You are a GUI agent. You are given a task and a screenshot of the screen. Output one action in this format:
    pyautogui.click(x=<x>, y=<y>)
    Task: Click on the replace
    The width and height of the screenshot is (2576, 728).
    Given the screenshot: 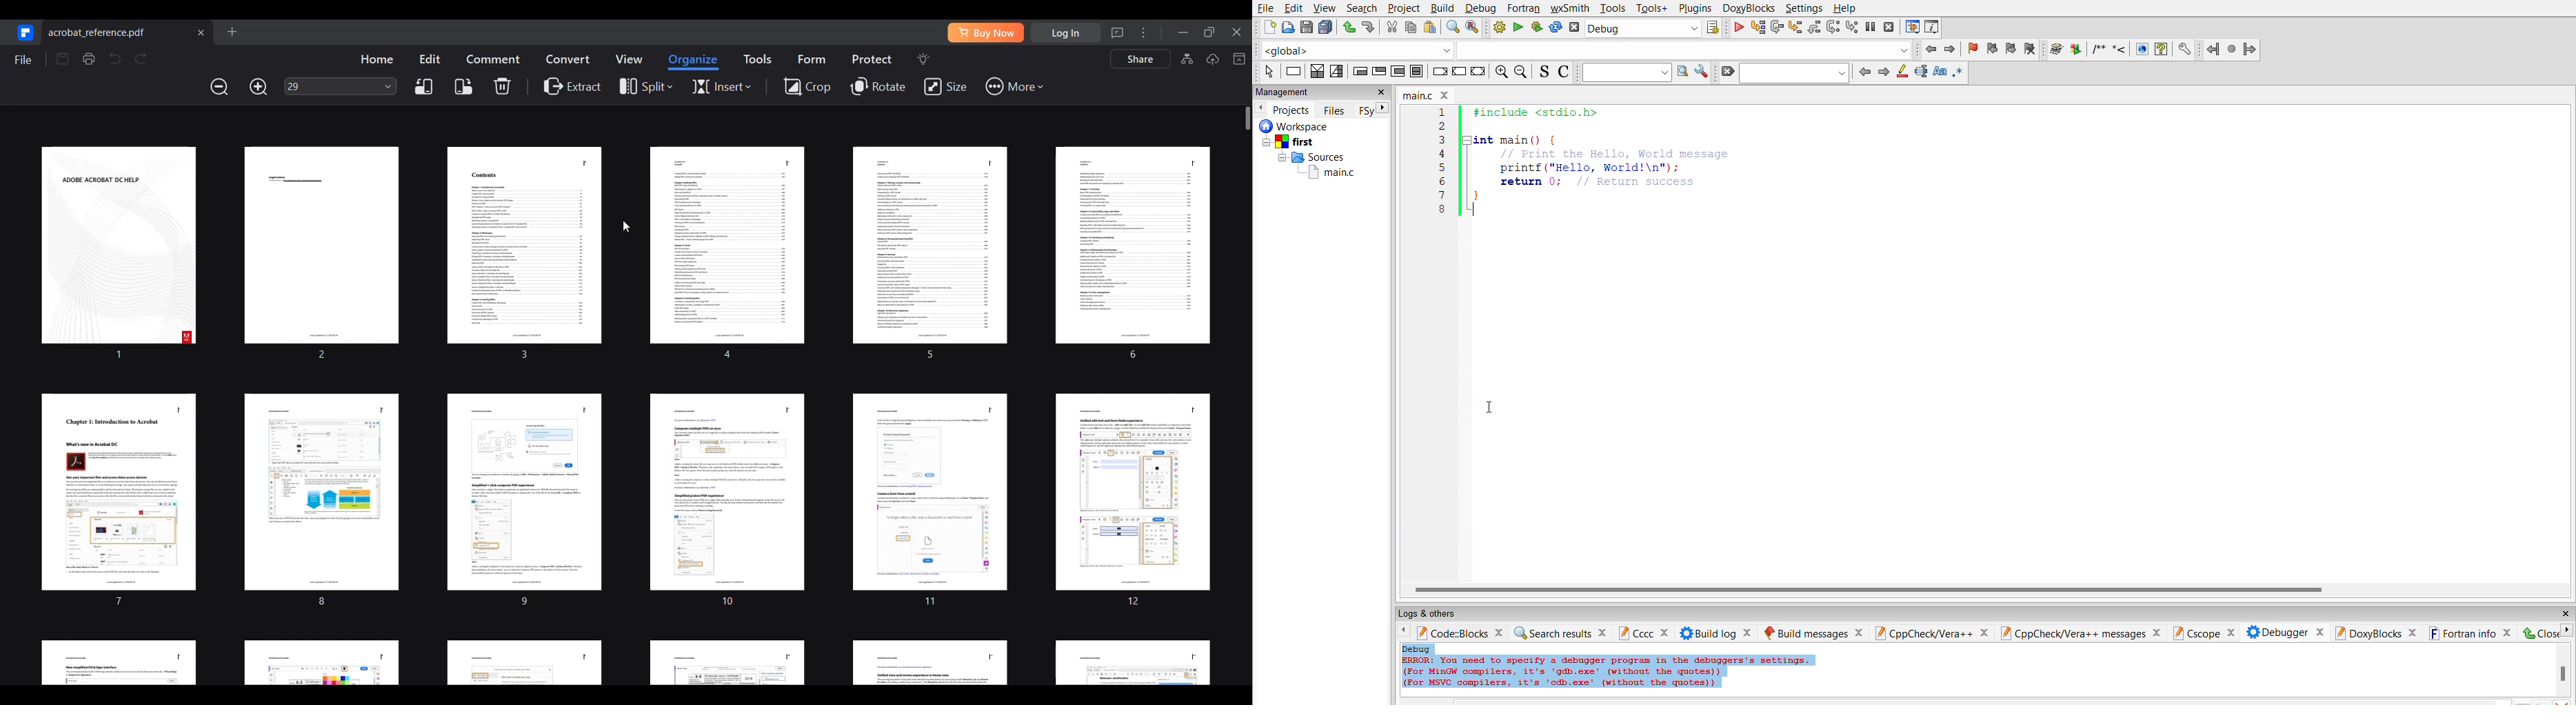 What is the action you would take?
    pyautogui.click(x=1473, y=27)
    